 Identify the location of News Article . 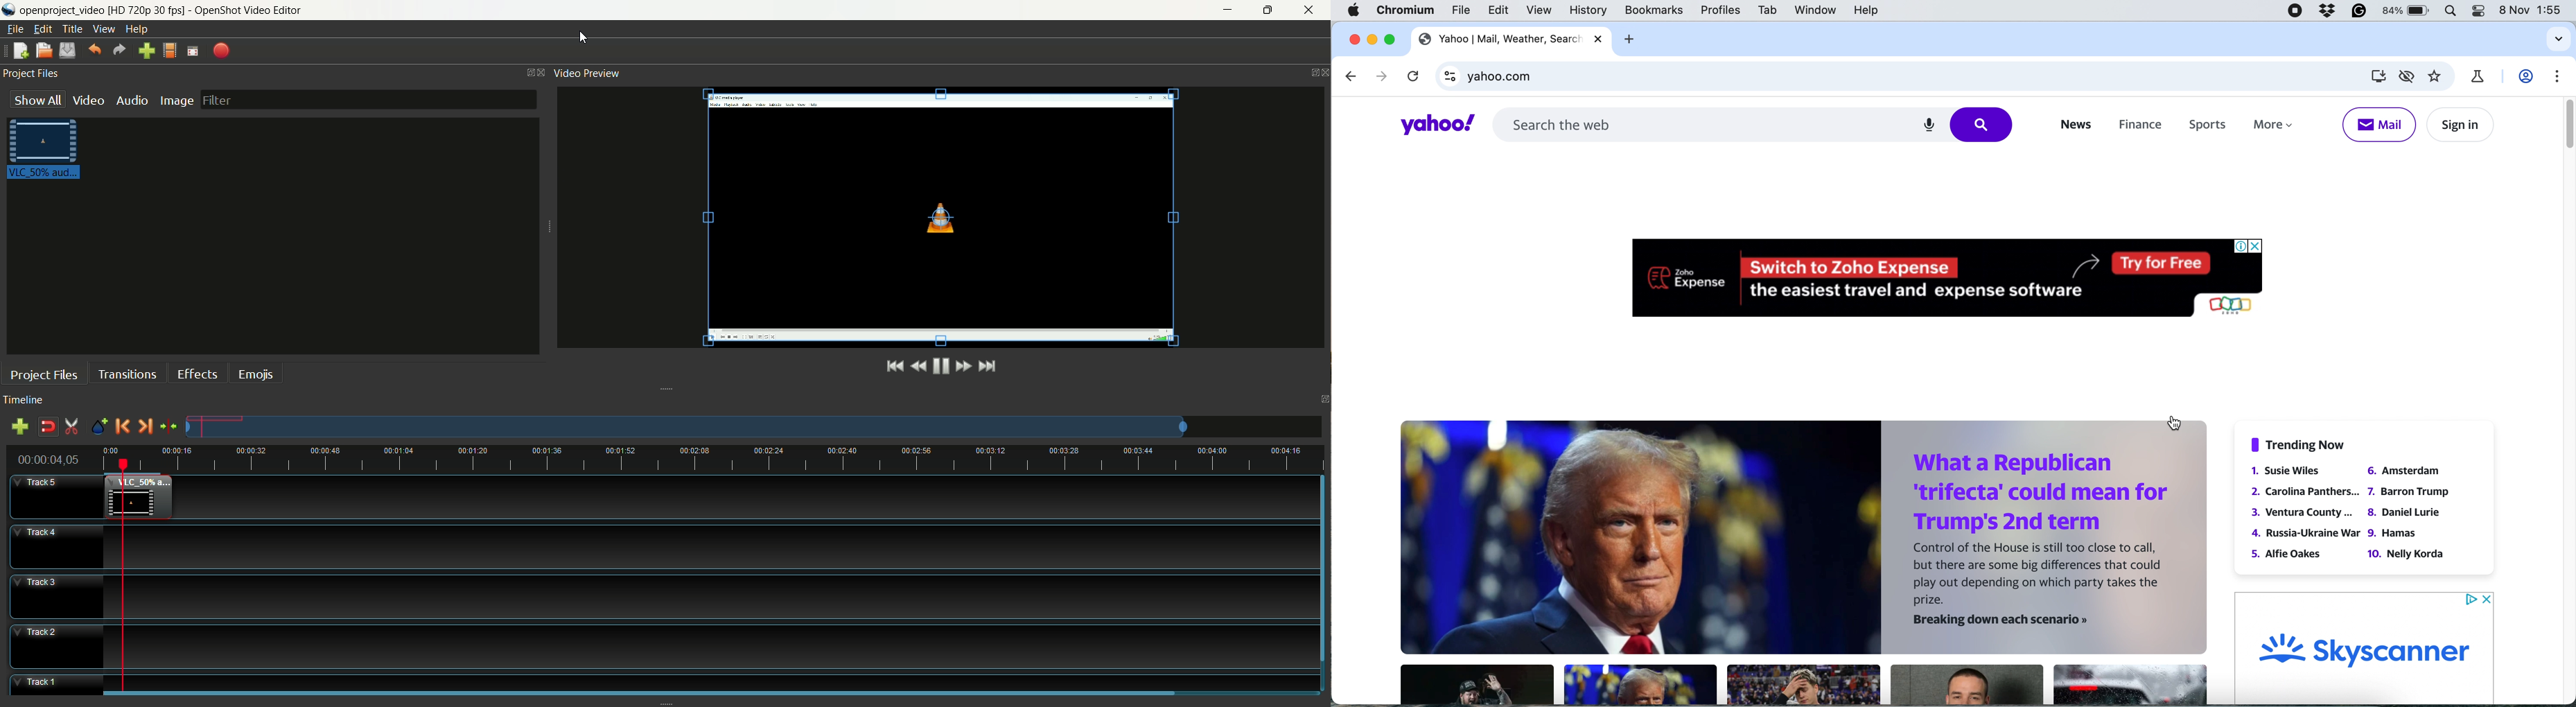
(2128, 686).